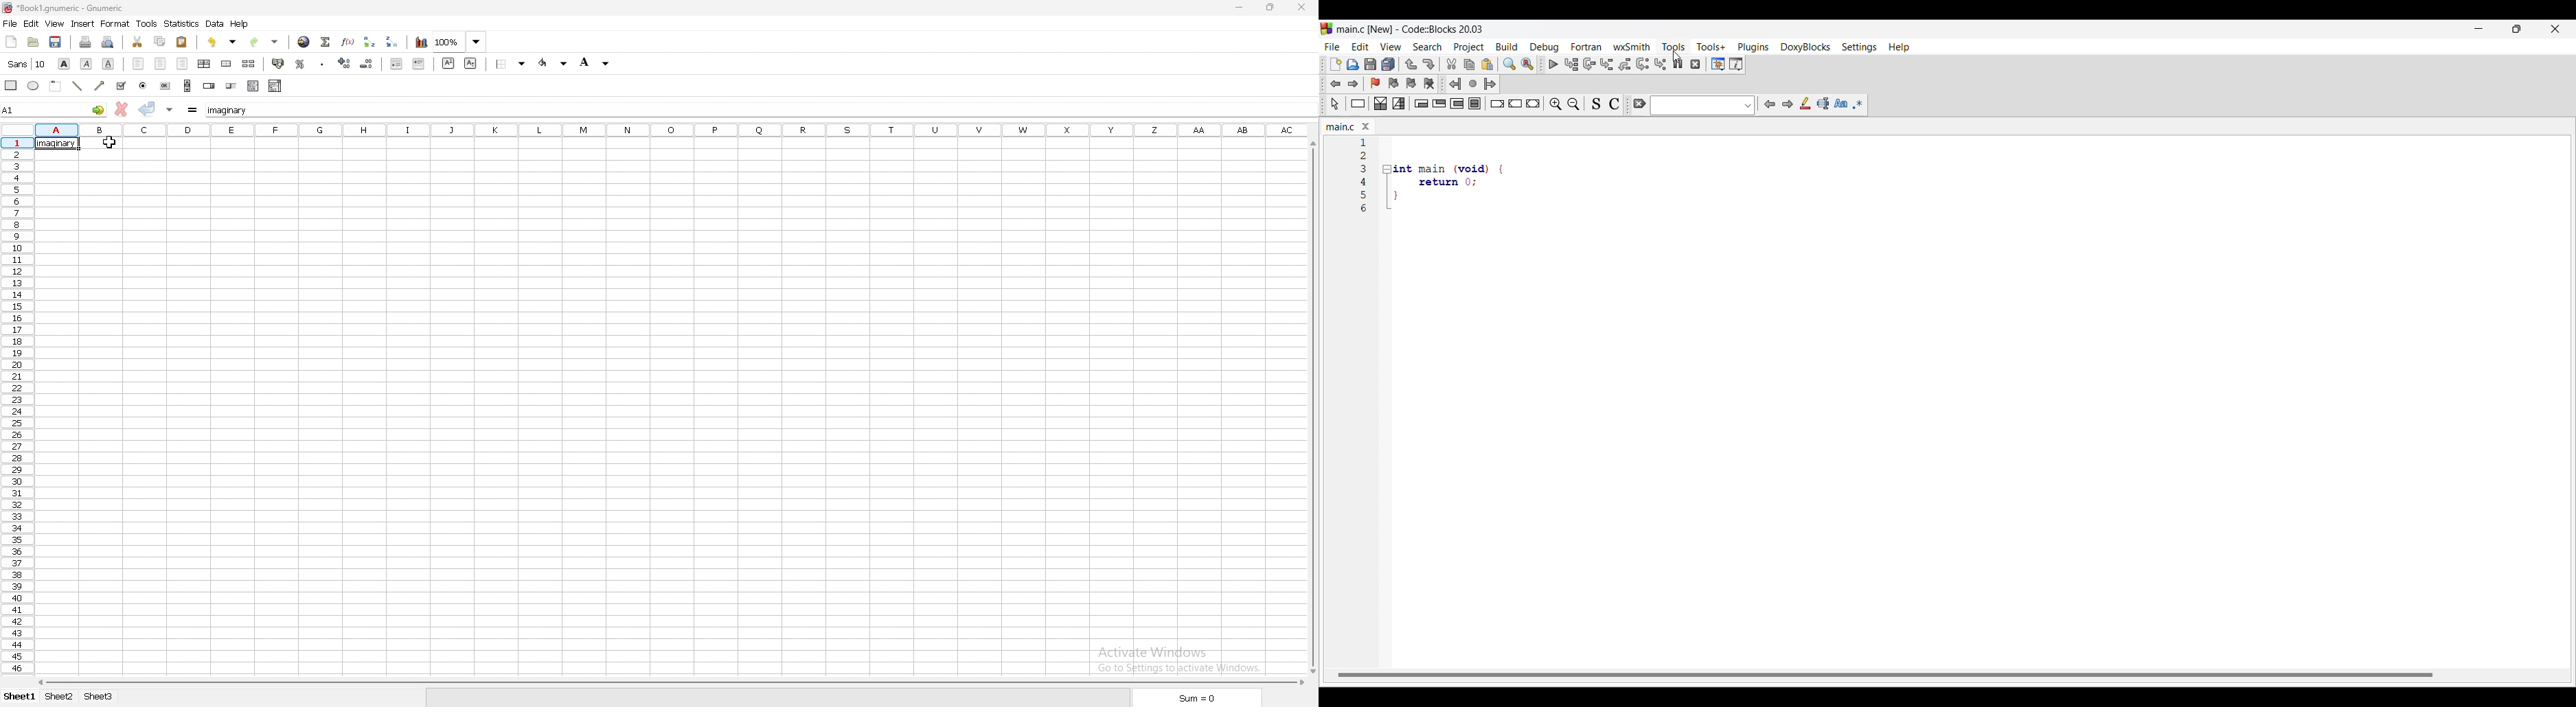  What do you see at coordinates (1711, 46) in the screenshot?
I see `Tools+ menu` at bounding box center [1711, 46].